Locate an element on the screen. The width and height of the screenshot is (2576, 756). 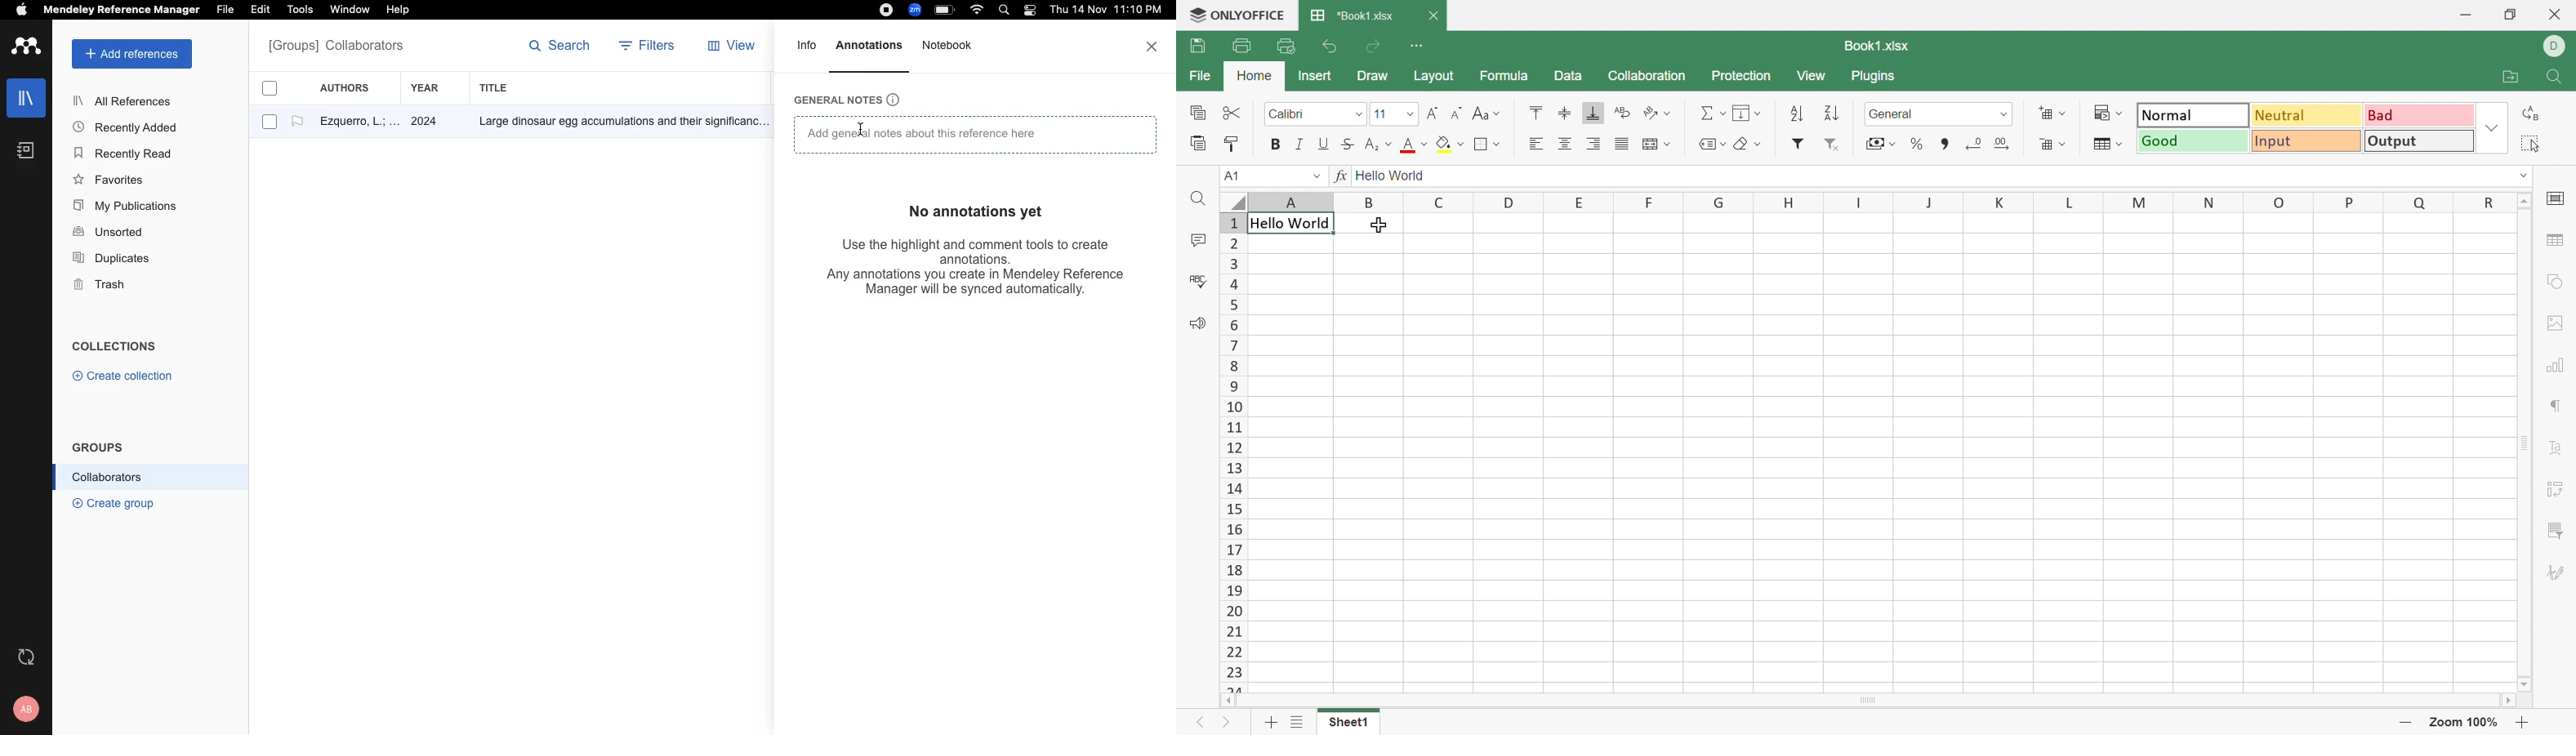
Close is located at coordinates (2557, 14).